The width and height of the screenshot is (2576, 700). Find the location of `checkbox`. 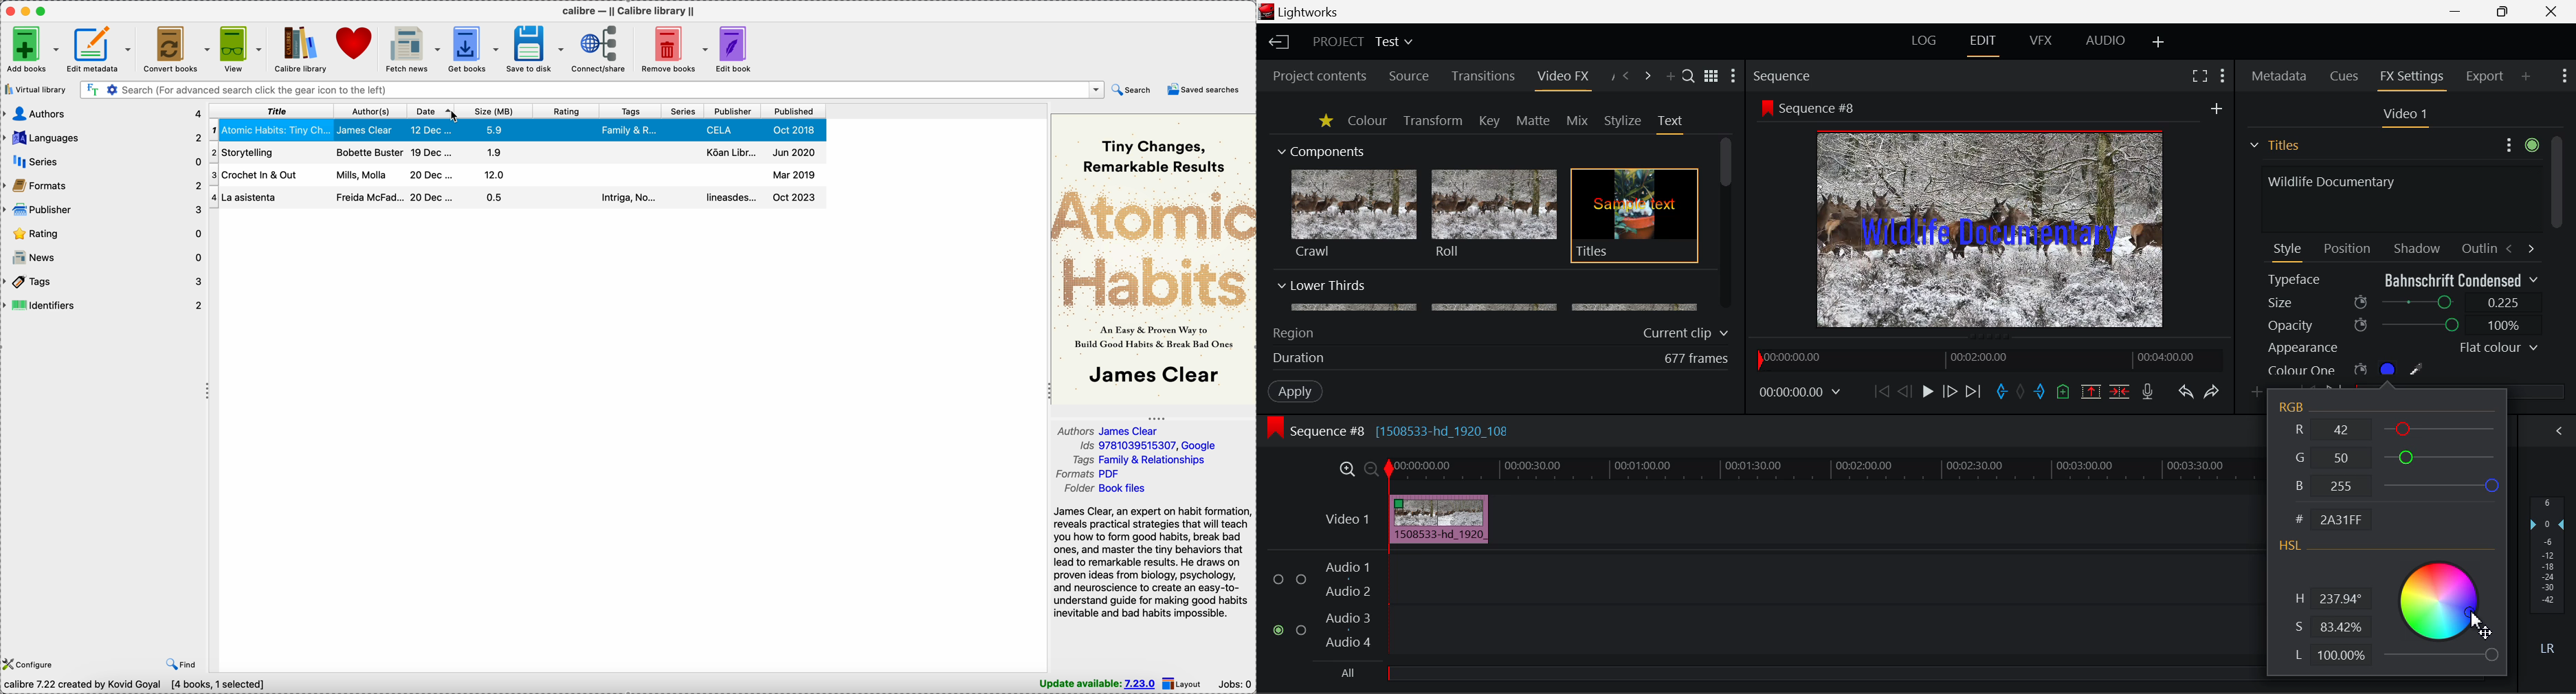

checkbox is located at coordinates (1281, 580).